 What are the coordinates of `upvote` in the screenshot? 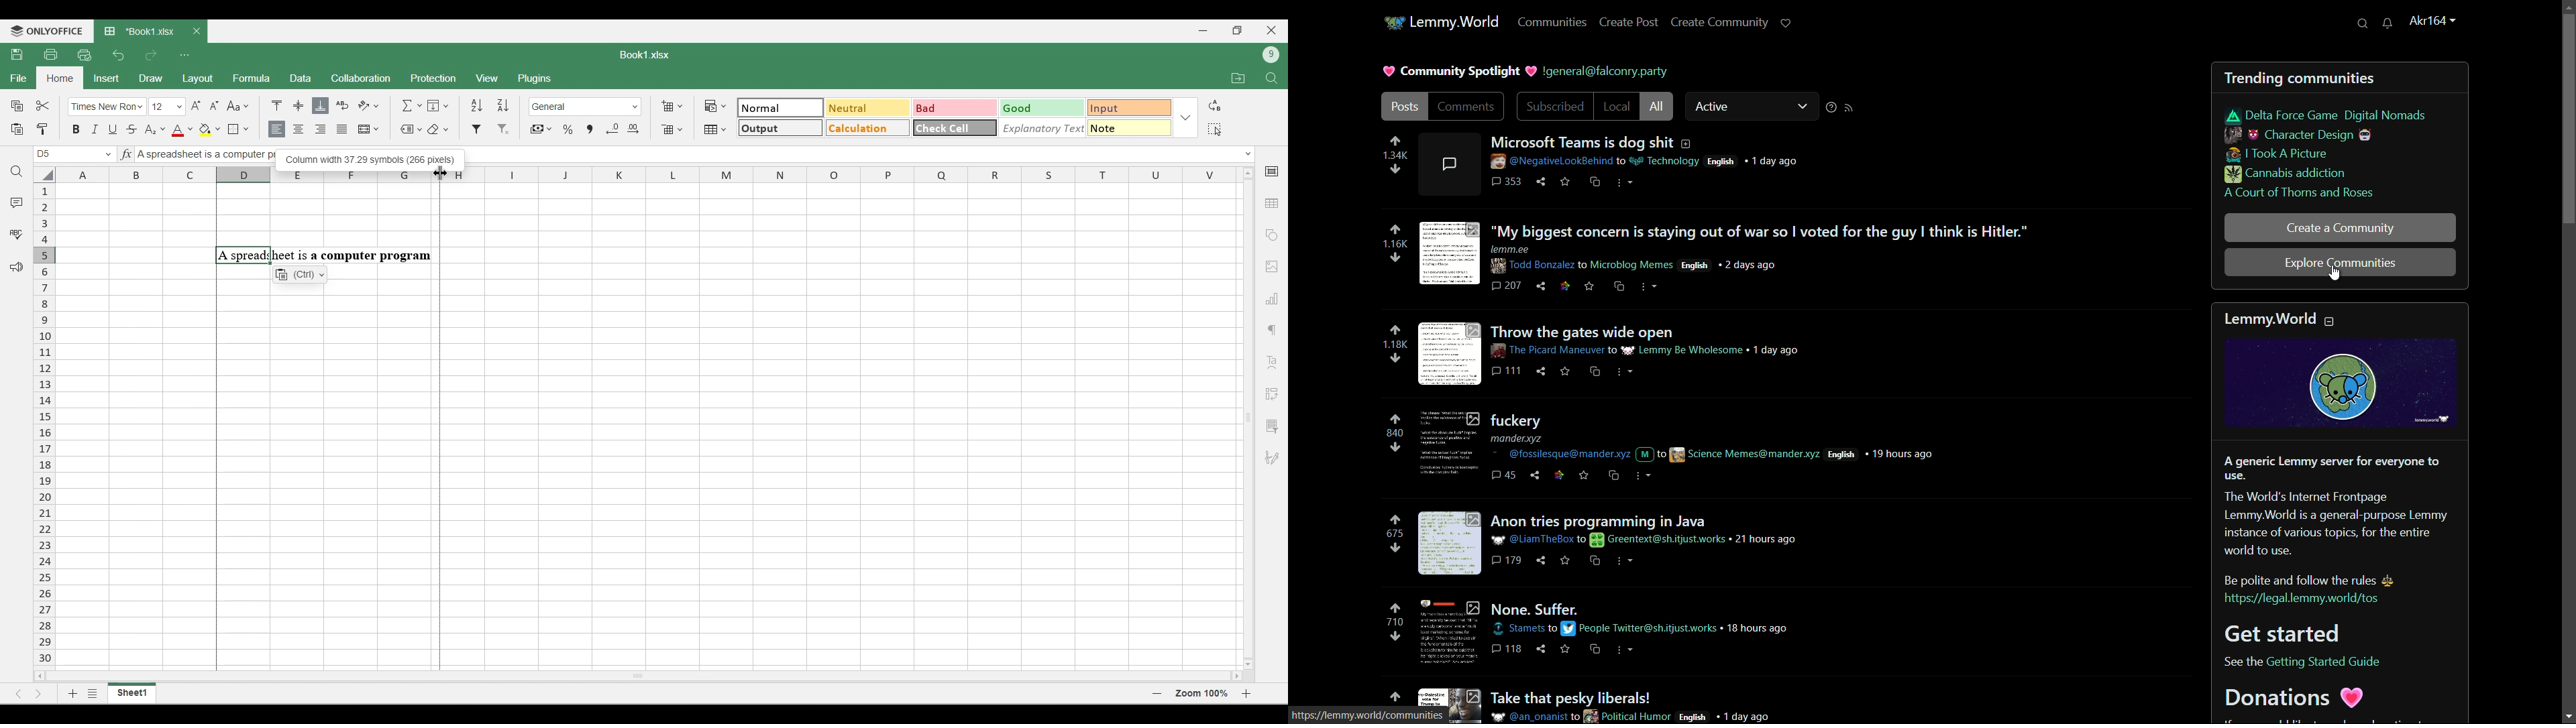 It's located at (1396, 609).